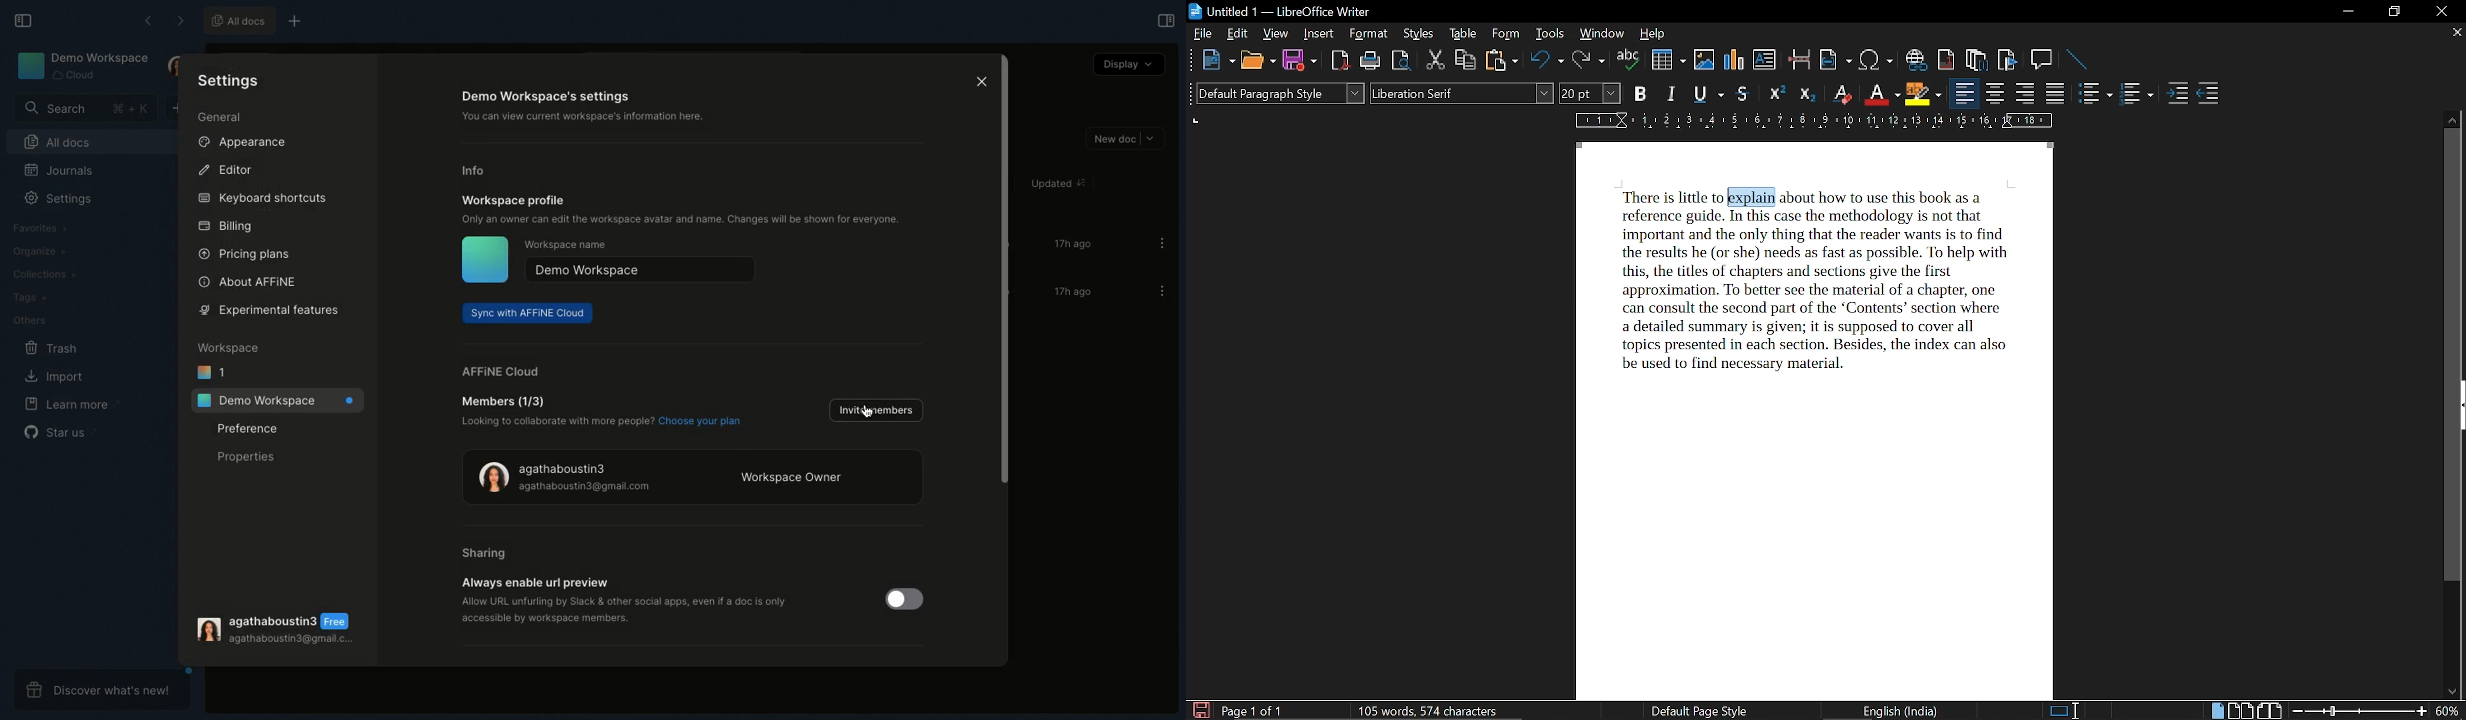  What do you see at coordinates (1882, 95) in the screenshot?
I see `text color` at bounding box center [1882, 95].